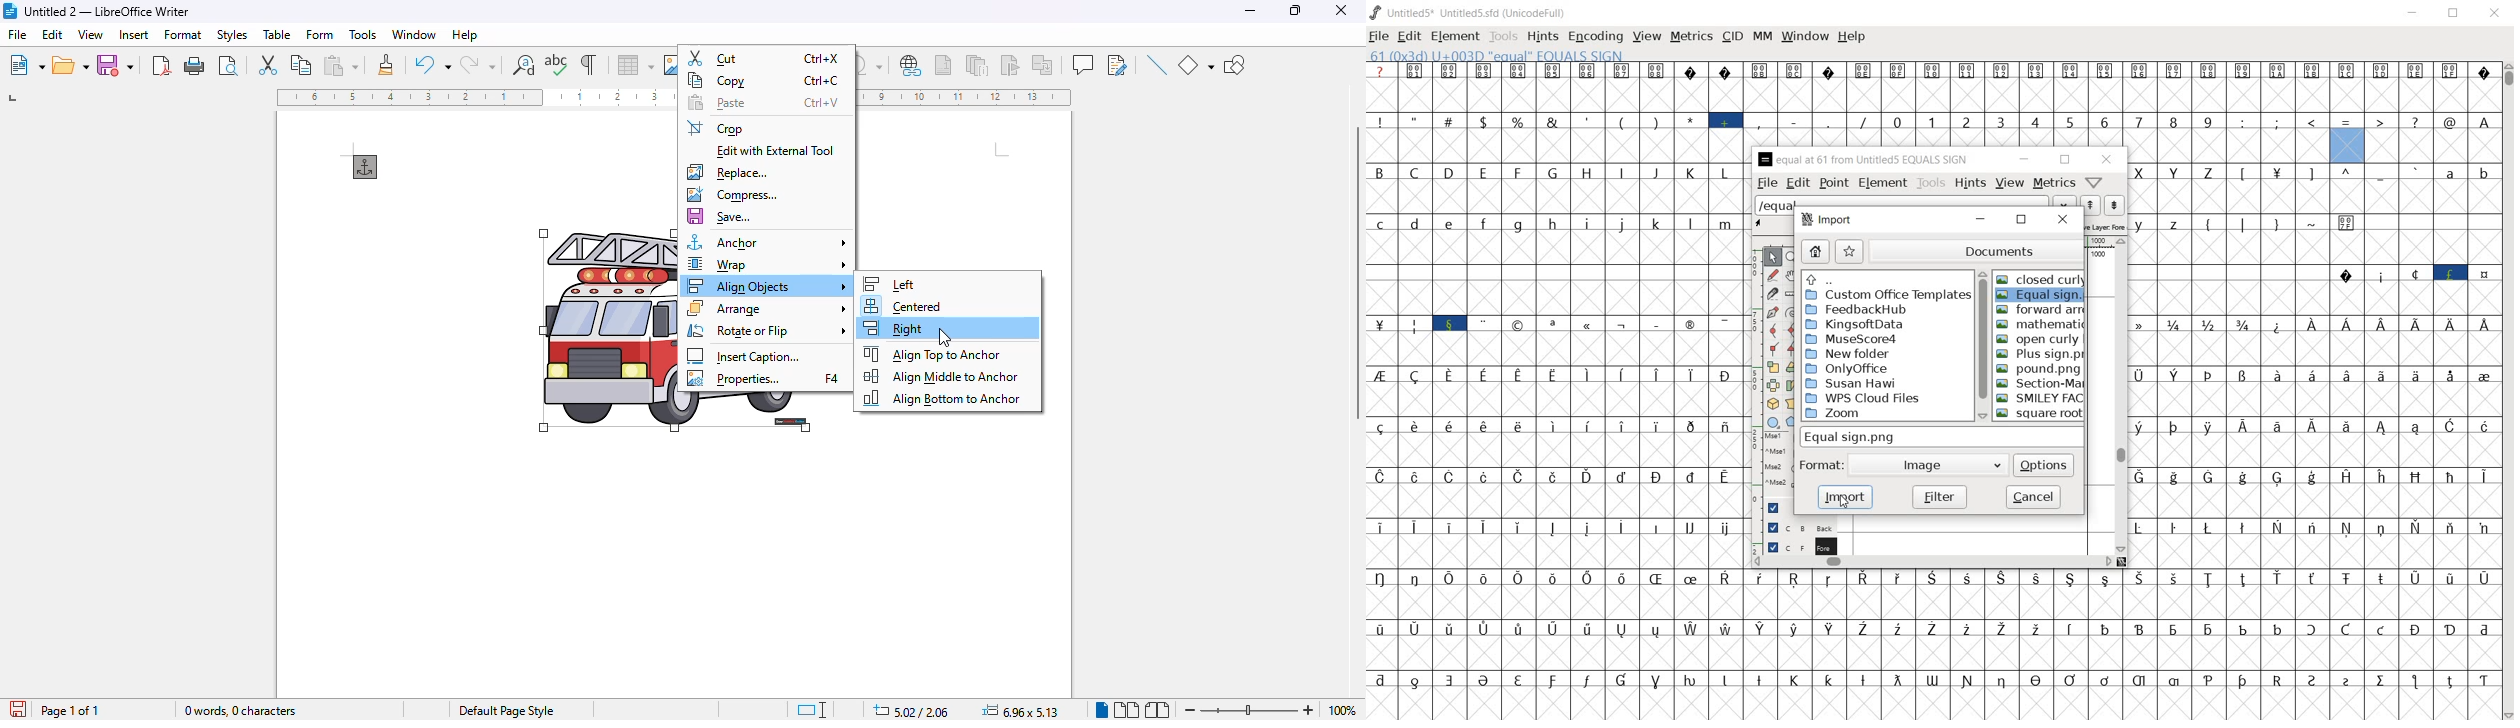  What do you see at coordinates (386, 64) in the screenshot?
I see `clone formatting` at bounding box center [386, 64].